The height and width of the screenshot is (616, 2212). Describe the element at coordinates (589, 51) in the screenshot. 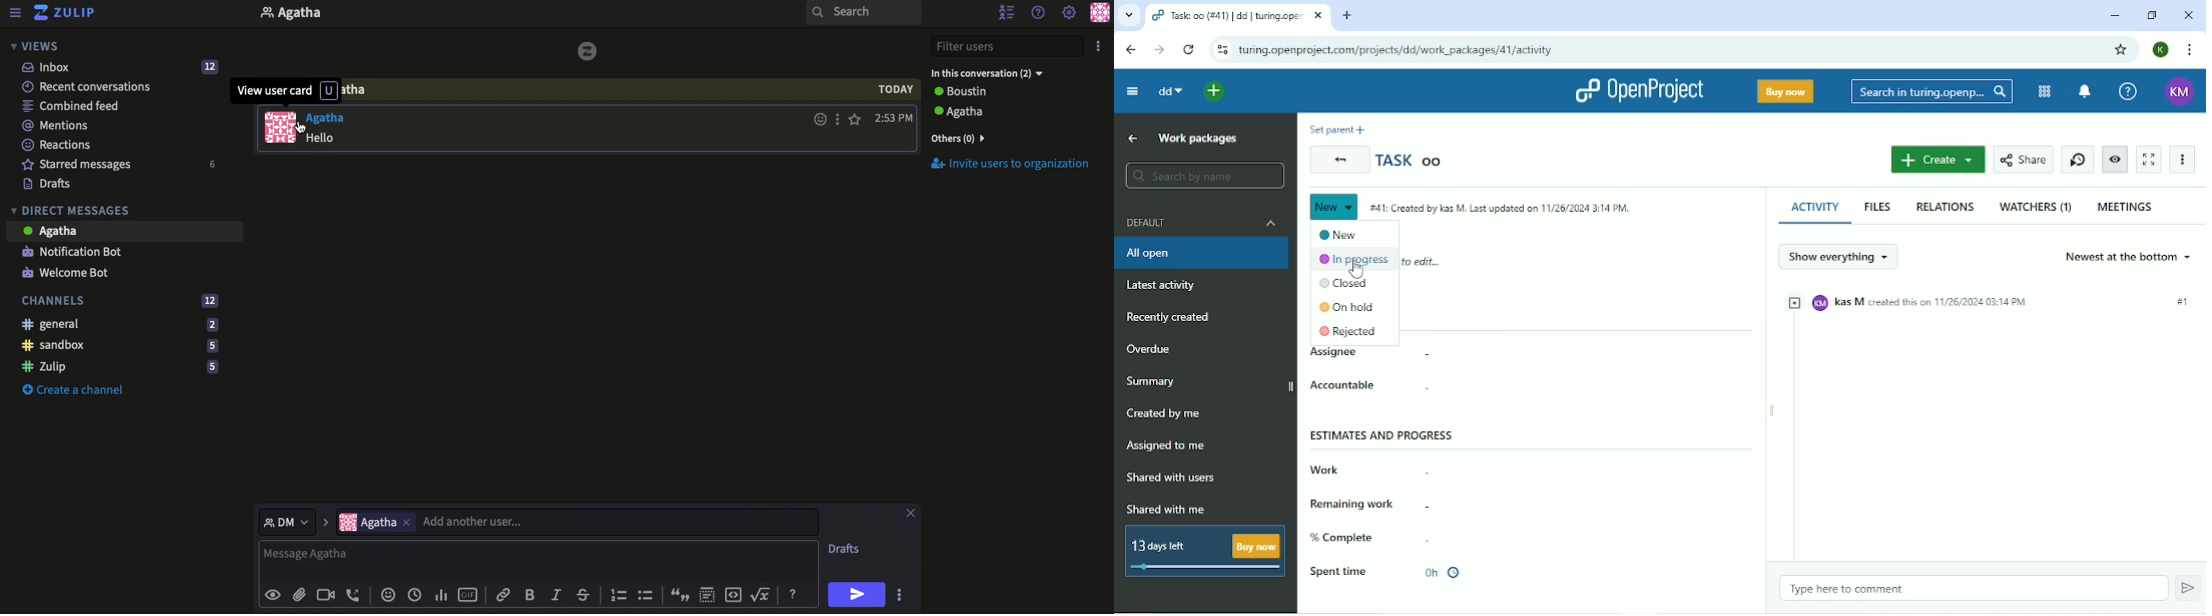

I see `icon` at that location.